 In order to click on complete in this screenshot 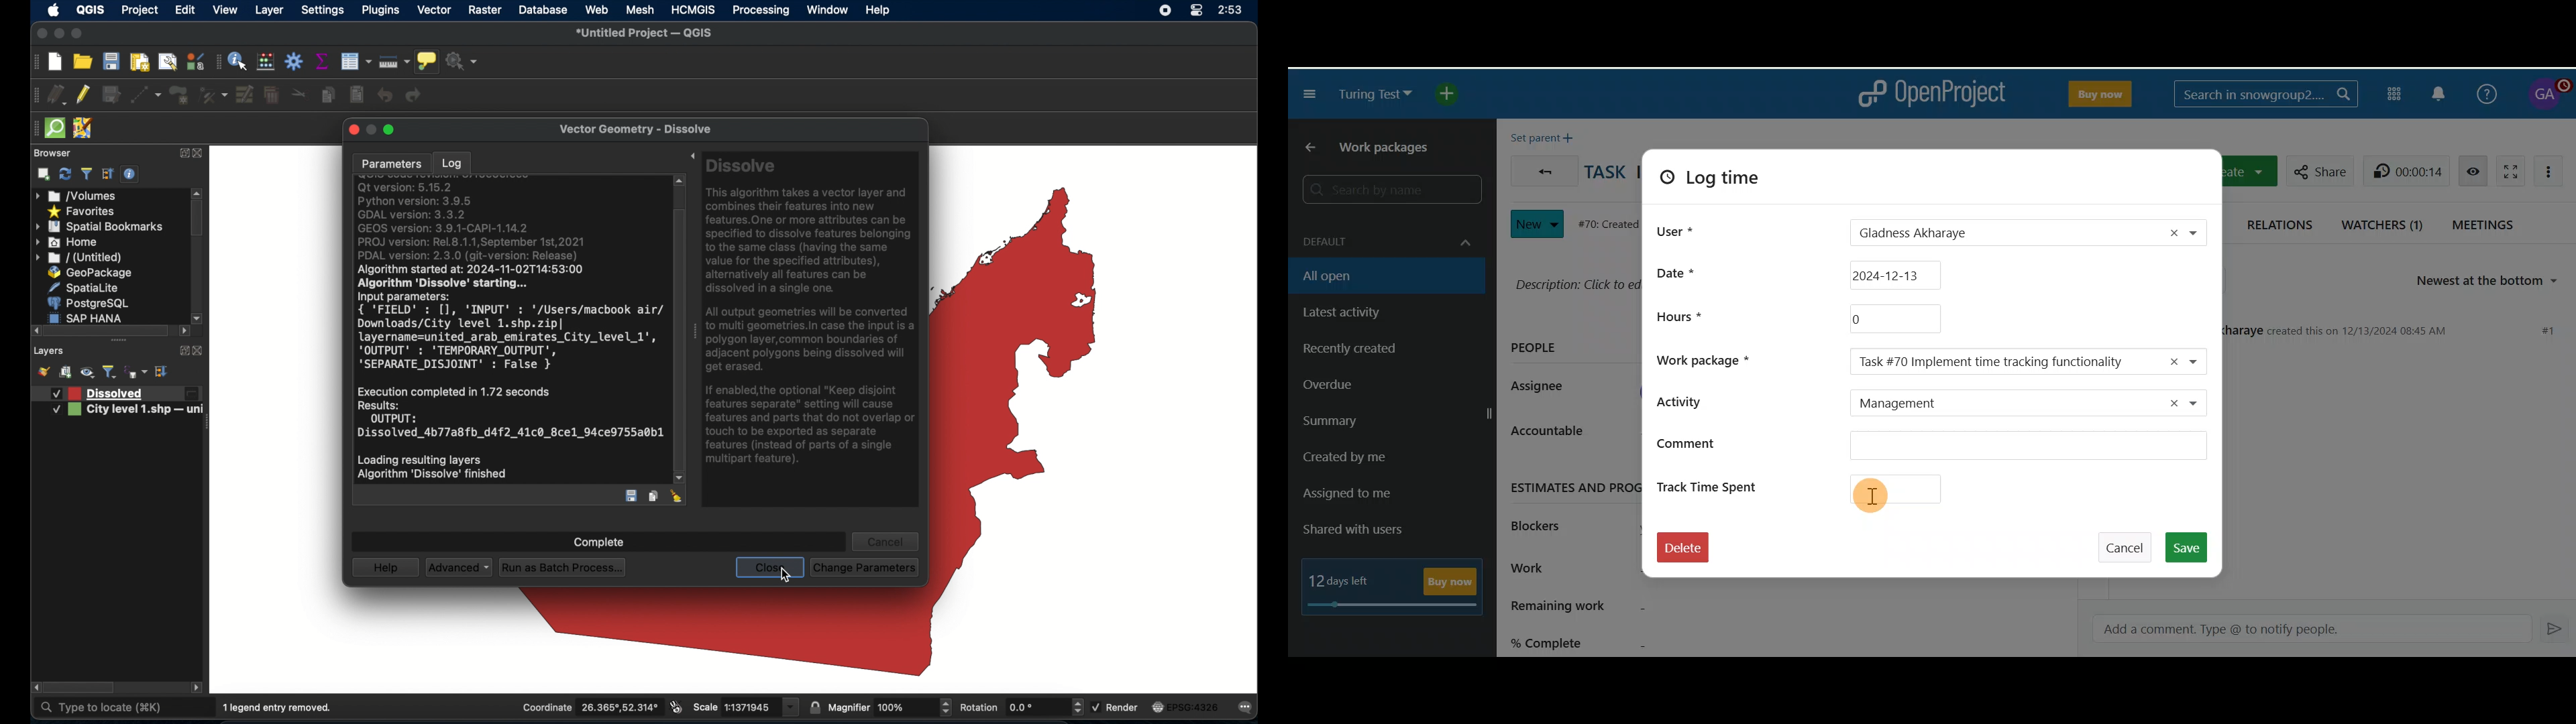, I will do `click(600, 543)`.